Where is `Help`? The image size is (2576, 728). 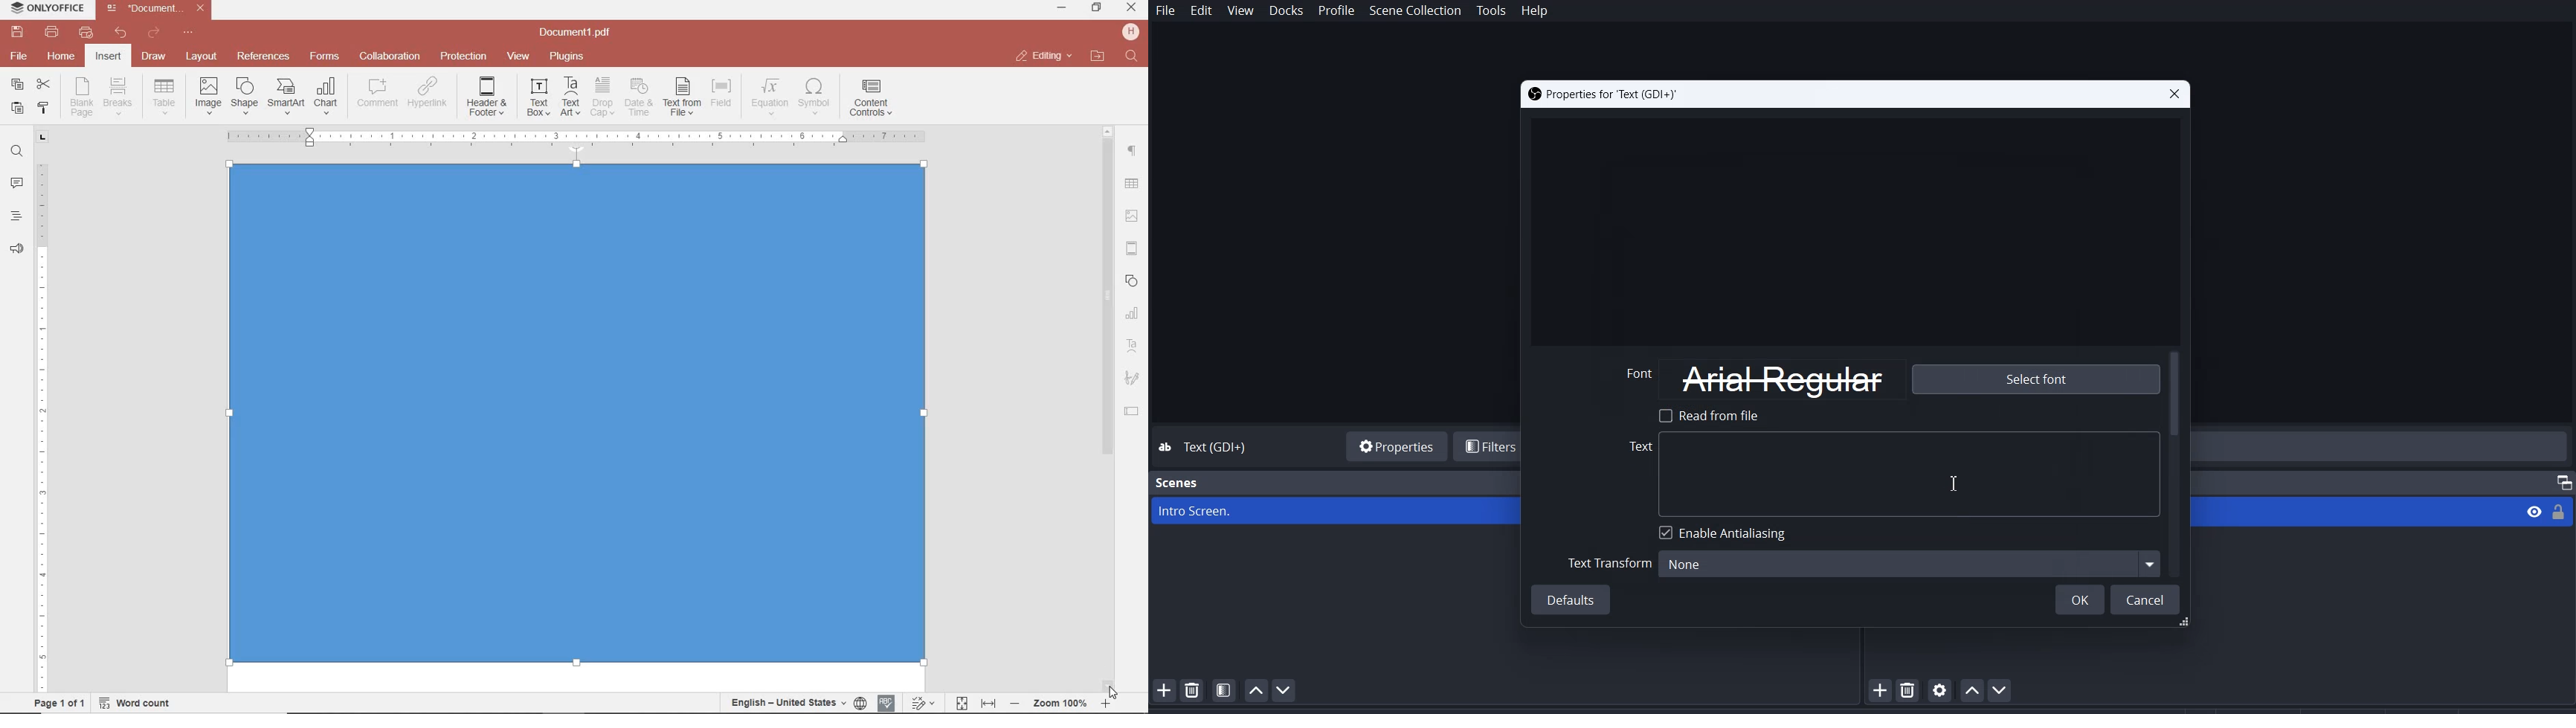 Help is located at coordinates (1534, 12).